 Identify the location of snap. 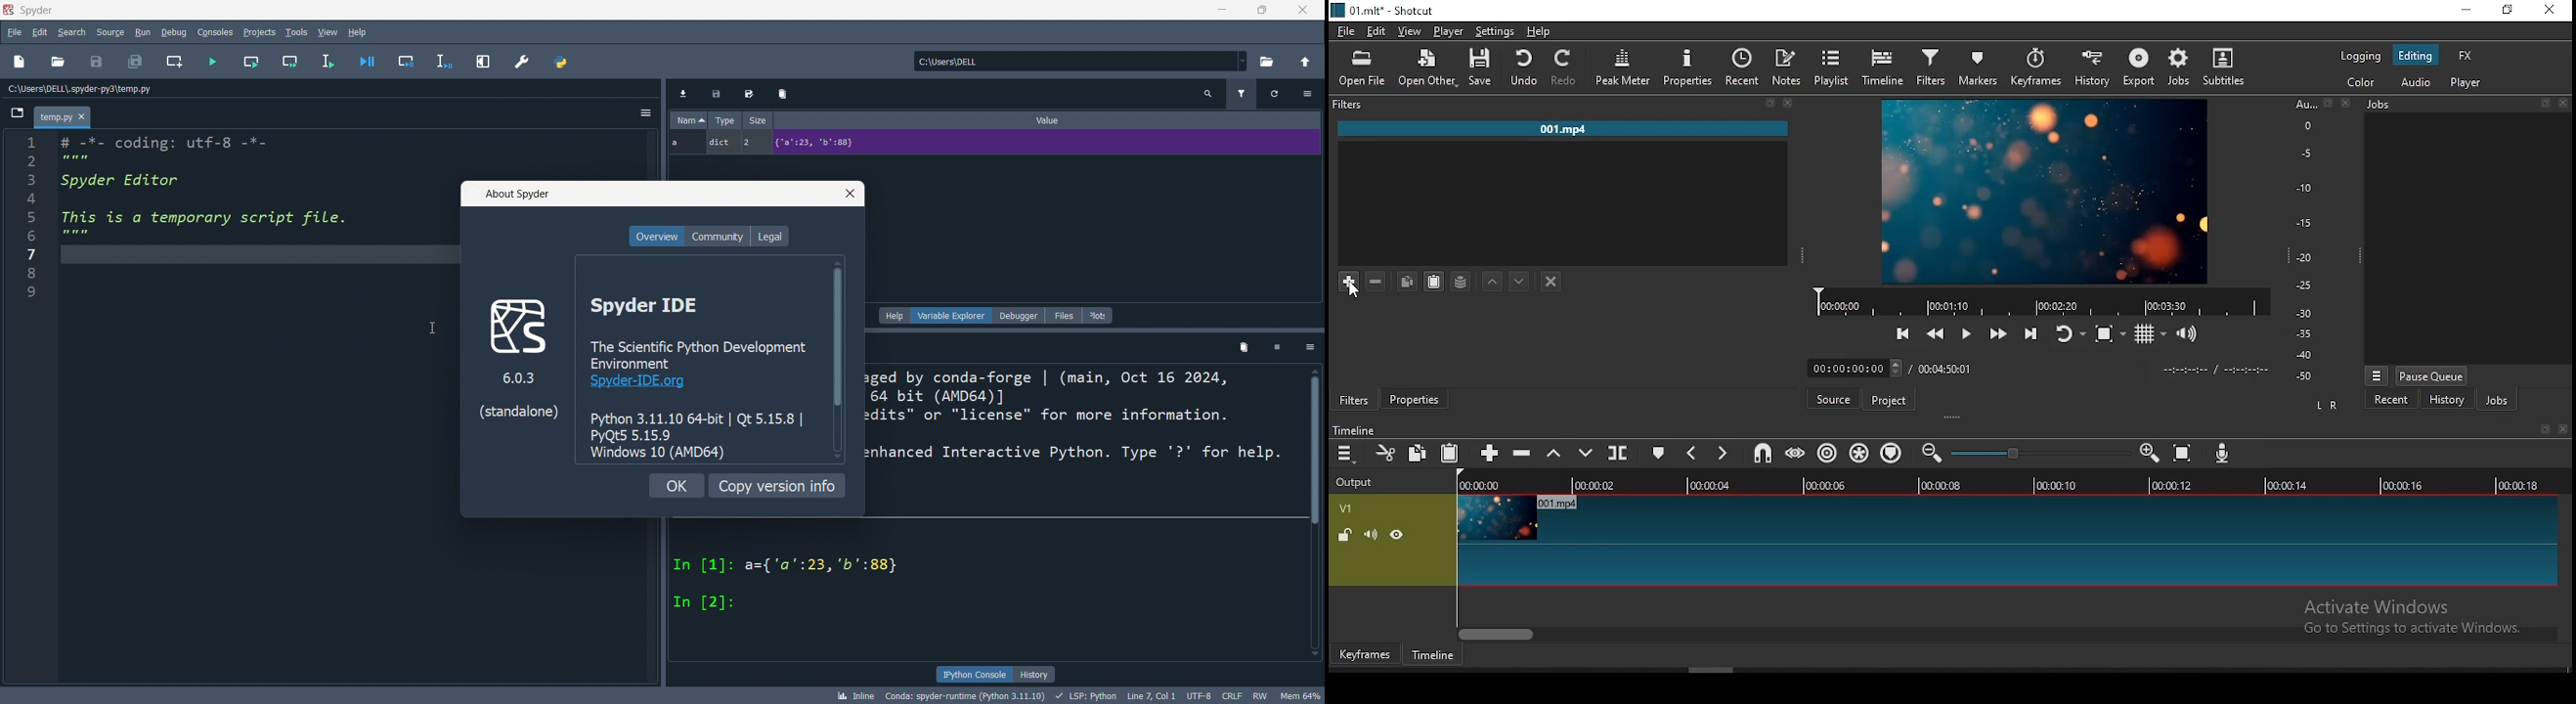
(1764, 453).